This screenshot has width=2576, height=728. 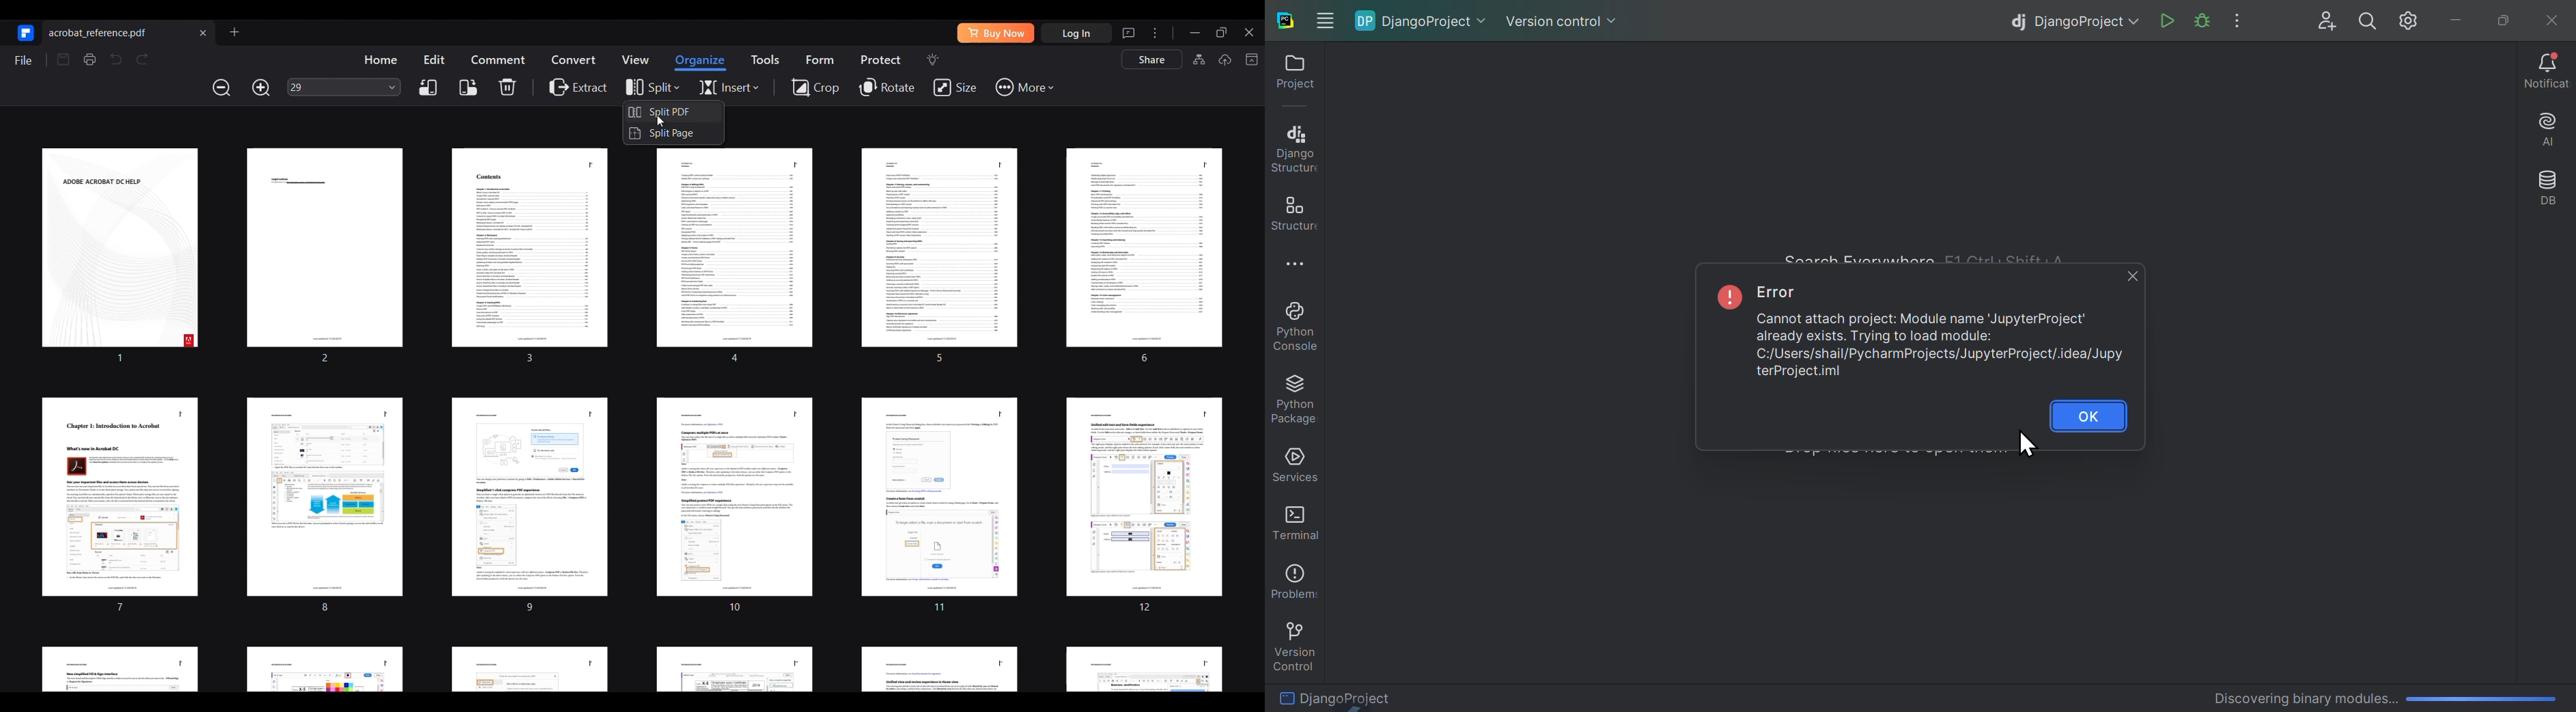 I want to click on Zoom in, so click(x=261, y=88).